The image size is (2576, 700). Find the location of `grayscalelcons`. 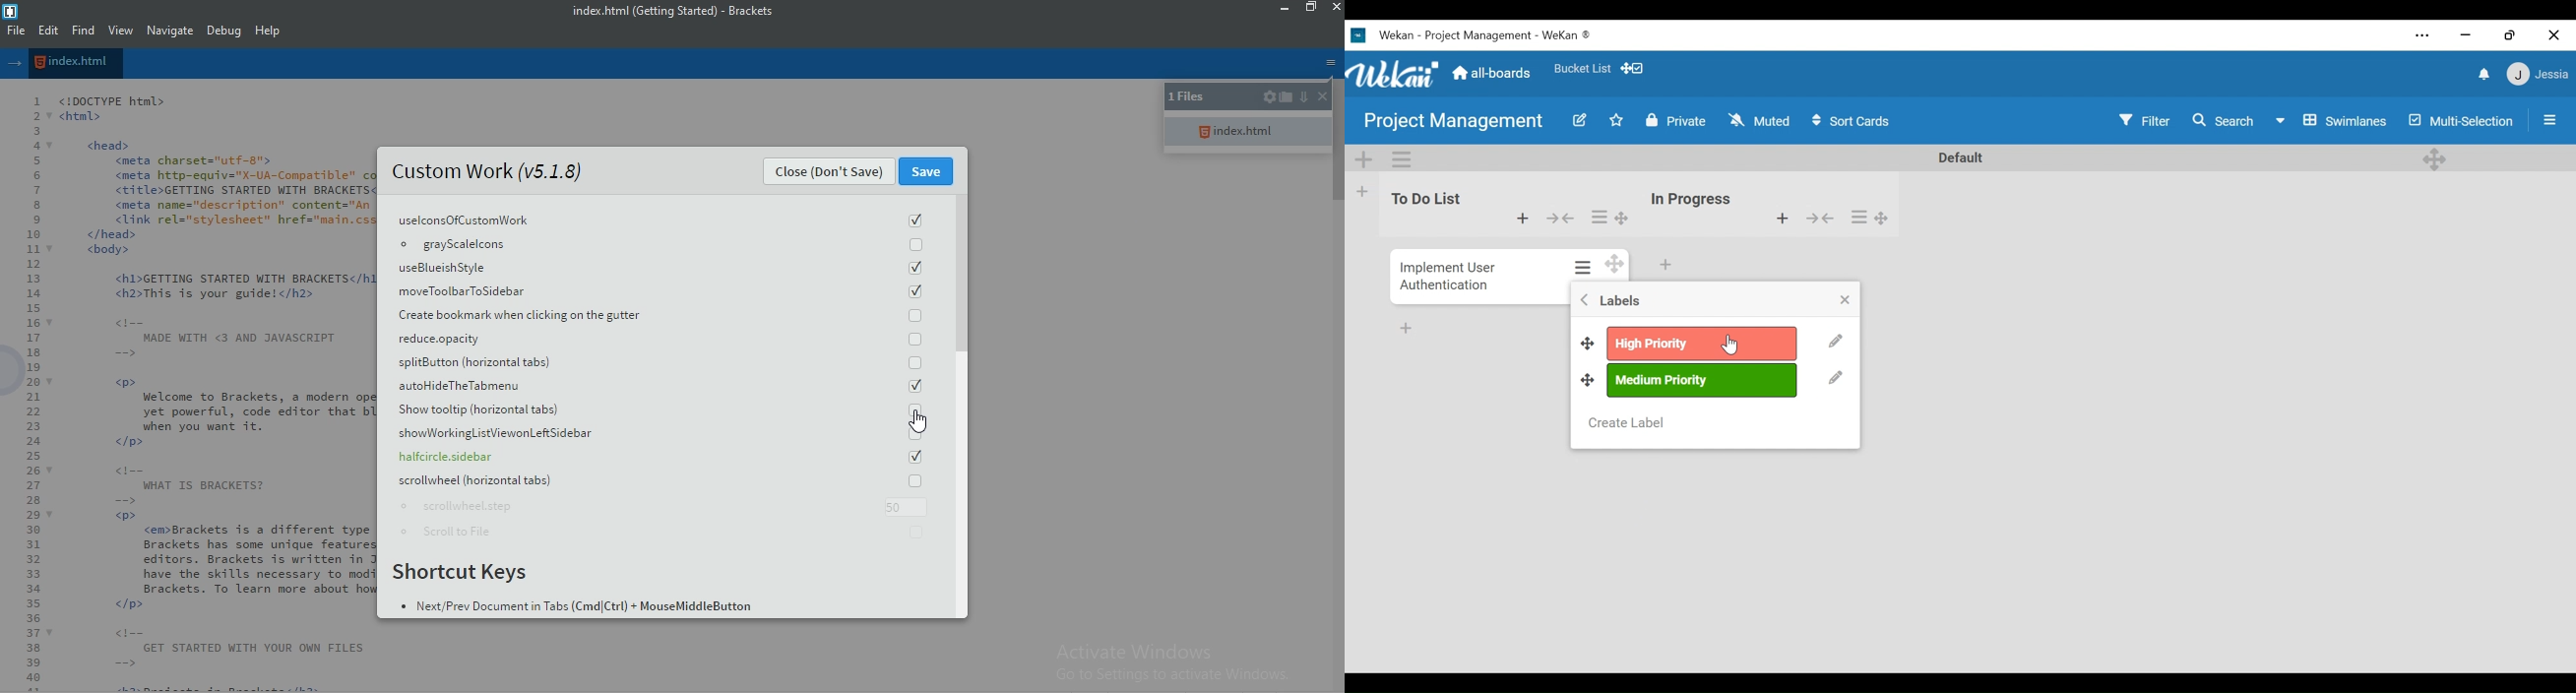

grayscalelcons is located at coordinates (661, 243).